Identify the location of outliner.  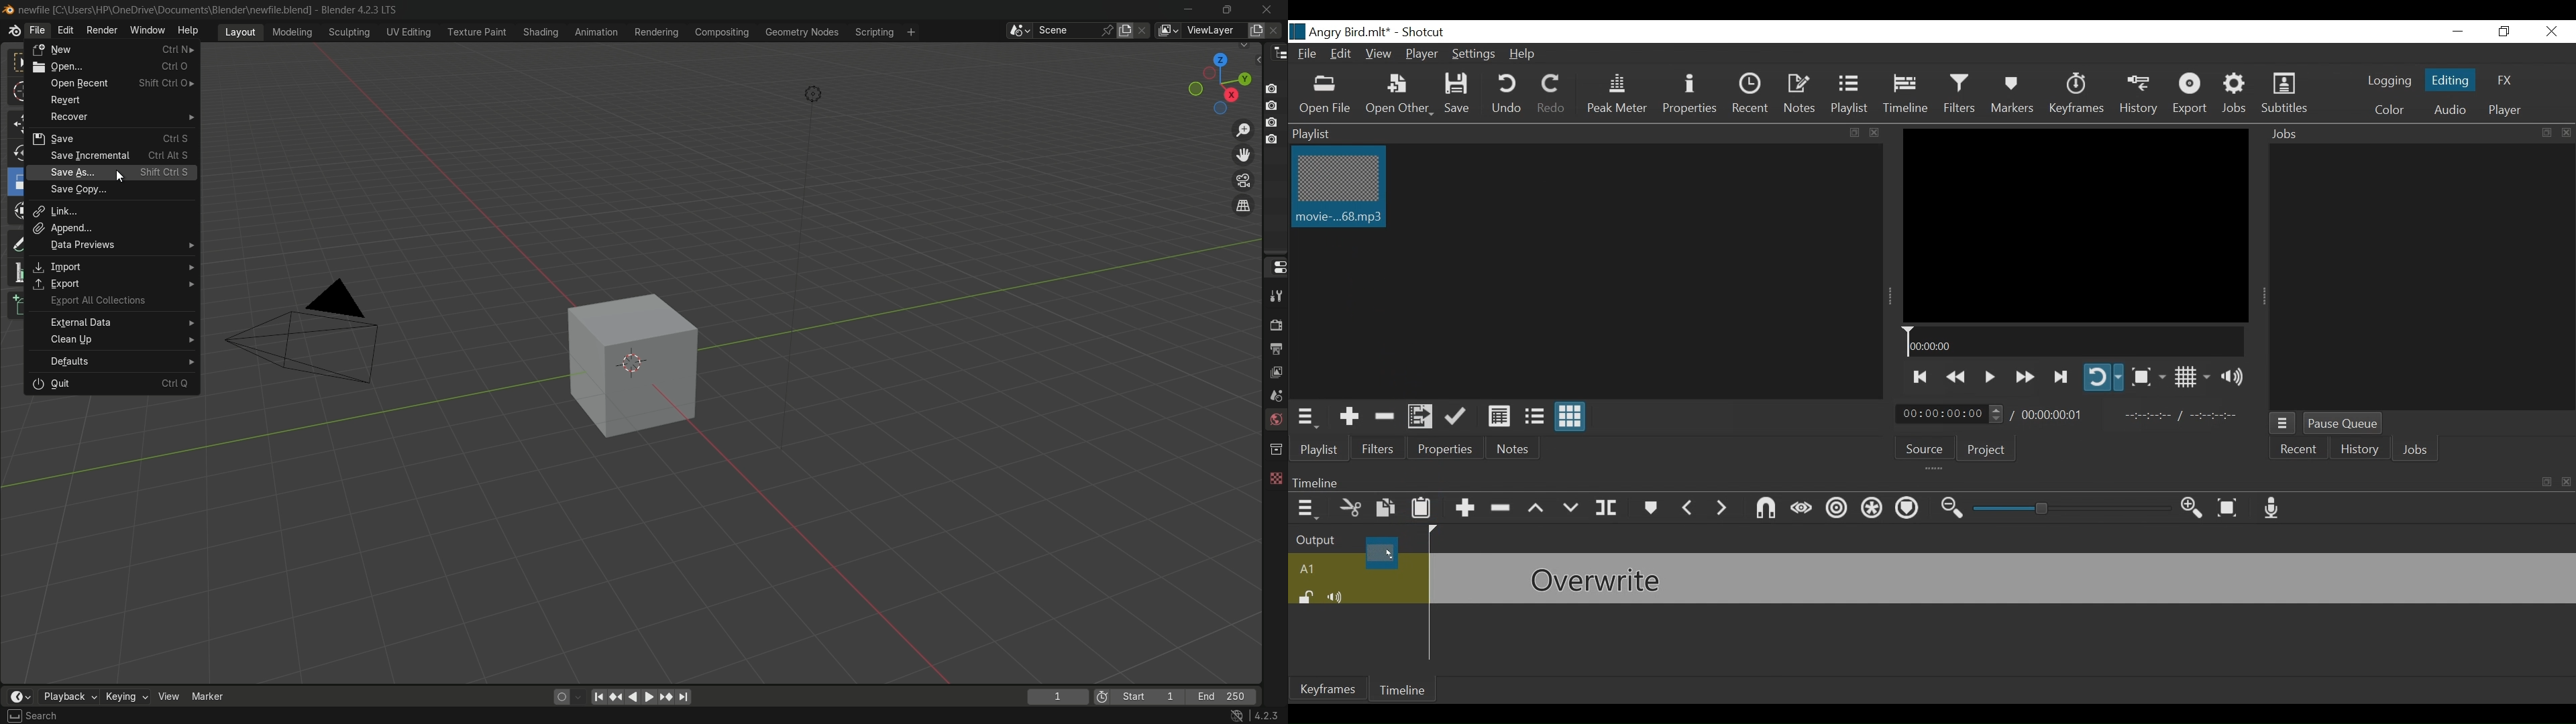
(1276, 52).